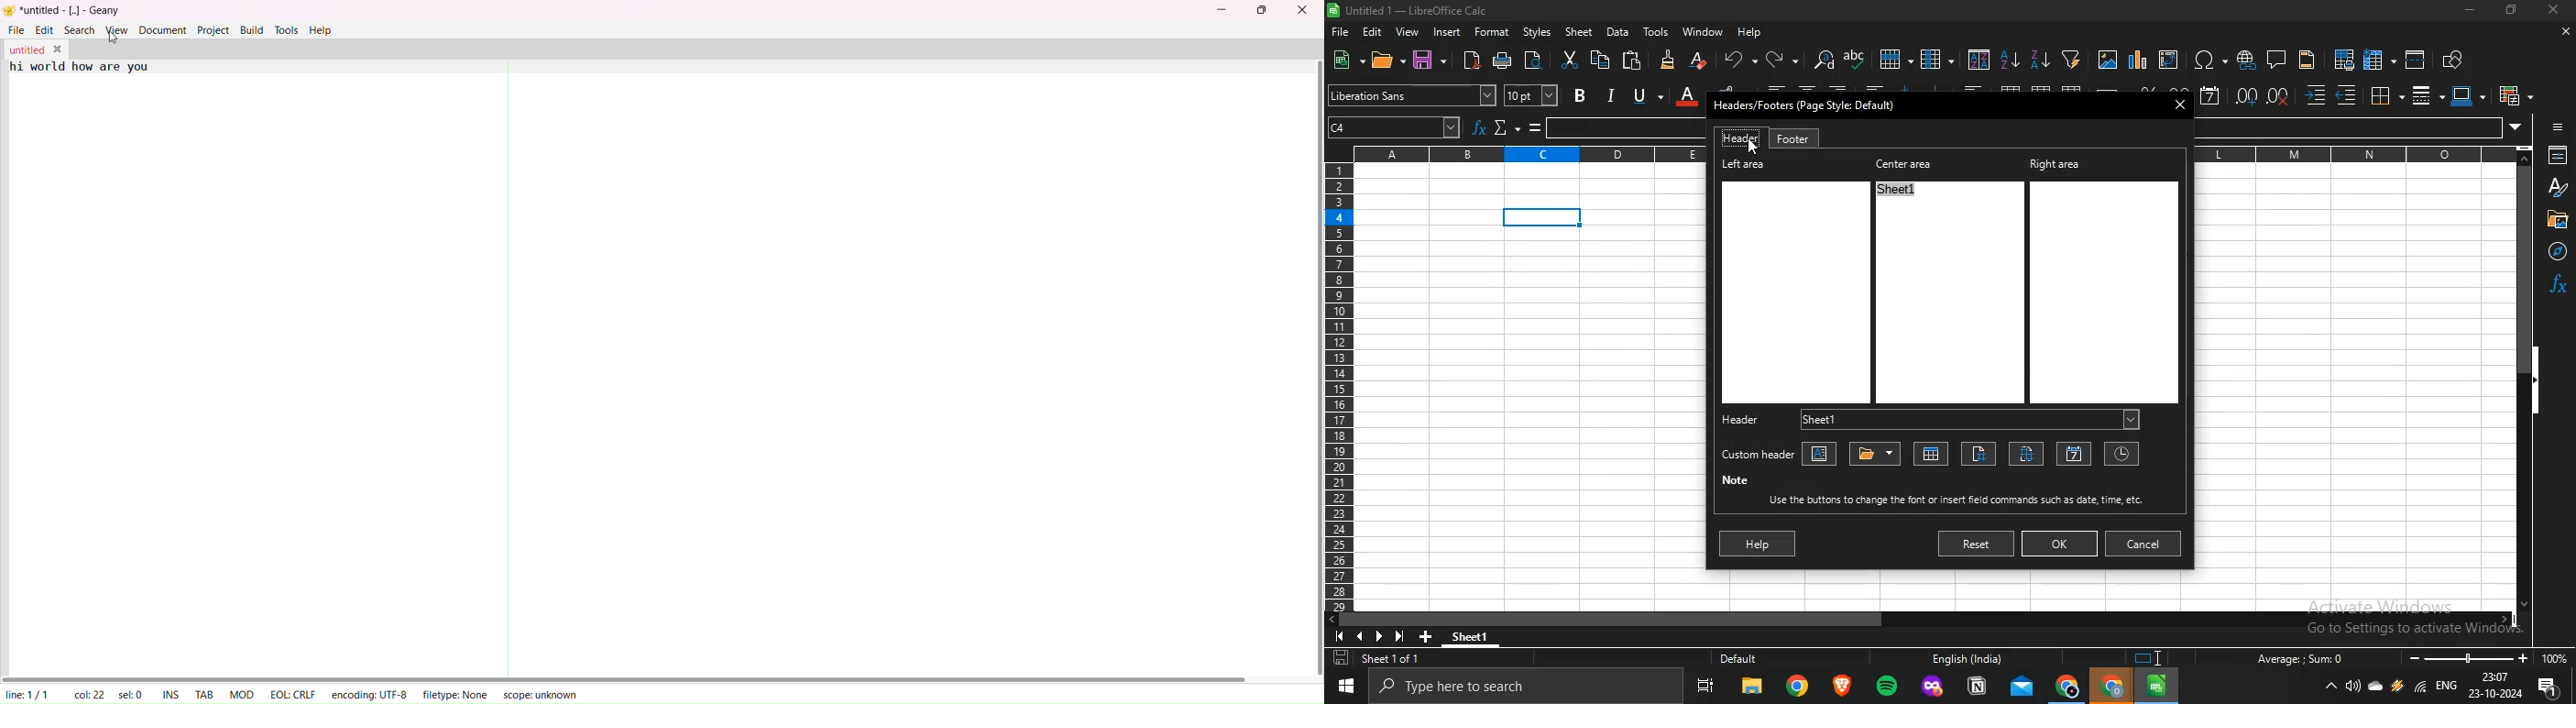 This screenshot has width=2576, height=728. Describe the element at coordinates (1758, 659) in the screenshot. I see `Default` at that location.